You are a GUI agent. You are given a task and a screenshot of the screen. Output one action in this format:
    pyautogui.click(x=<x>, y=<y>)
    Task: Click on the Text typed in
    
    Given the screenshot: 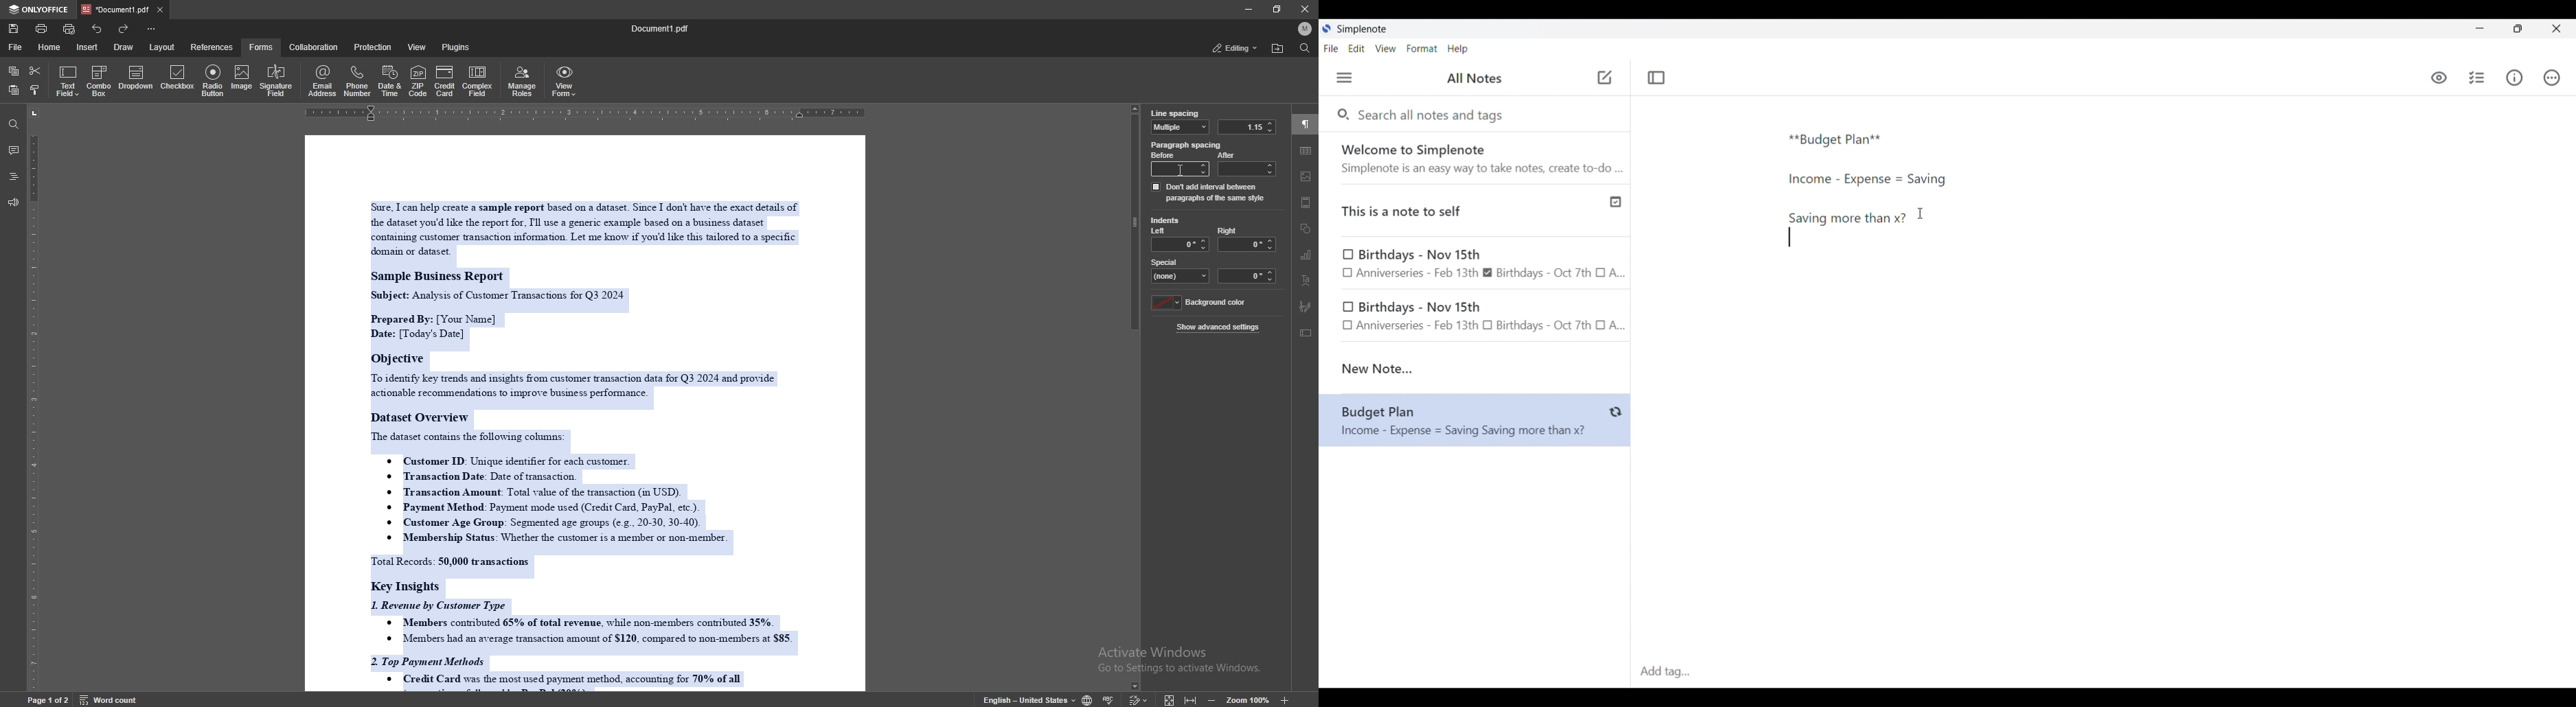 What is the action you would take?
    pyautogui.click(x=1835, y=140)
    